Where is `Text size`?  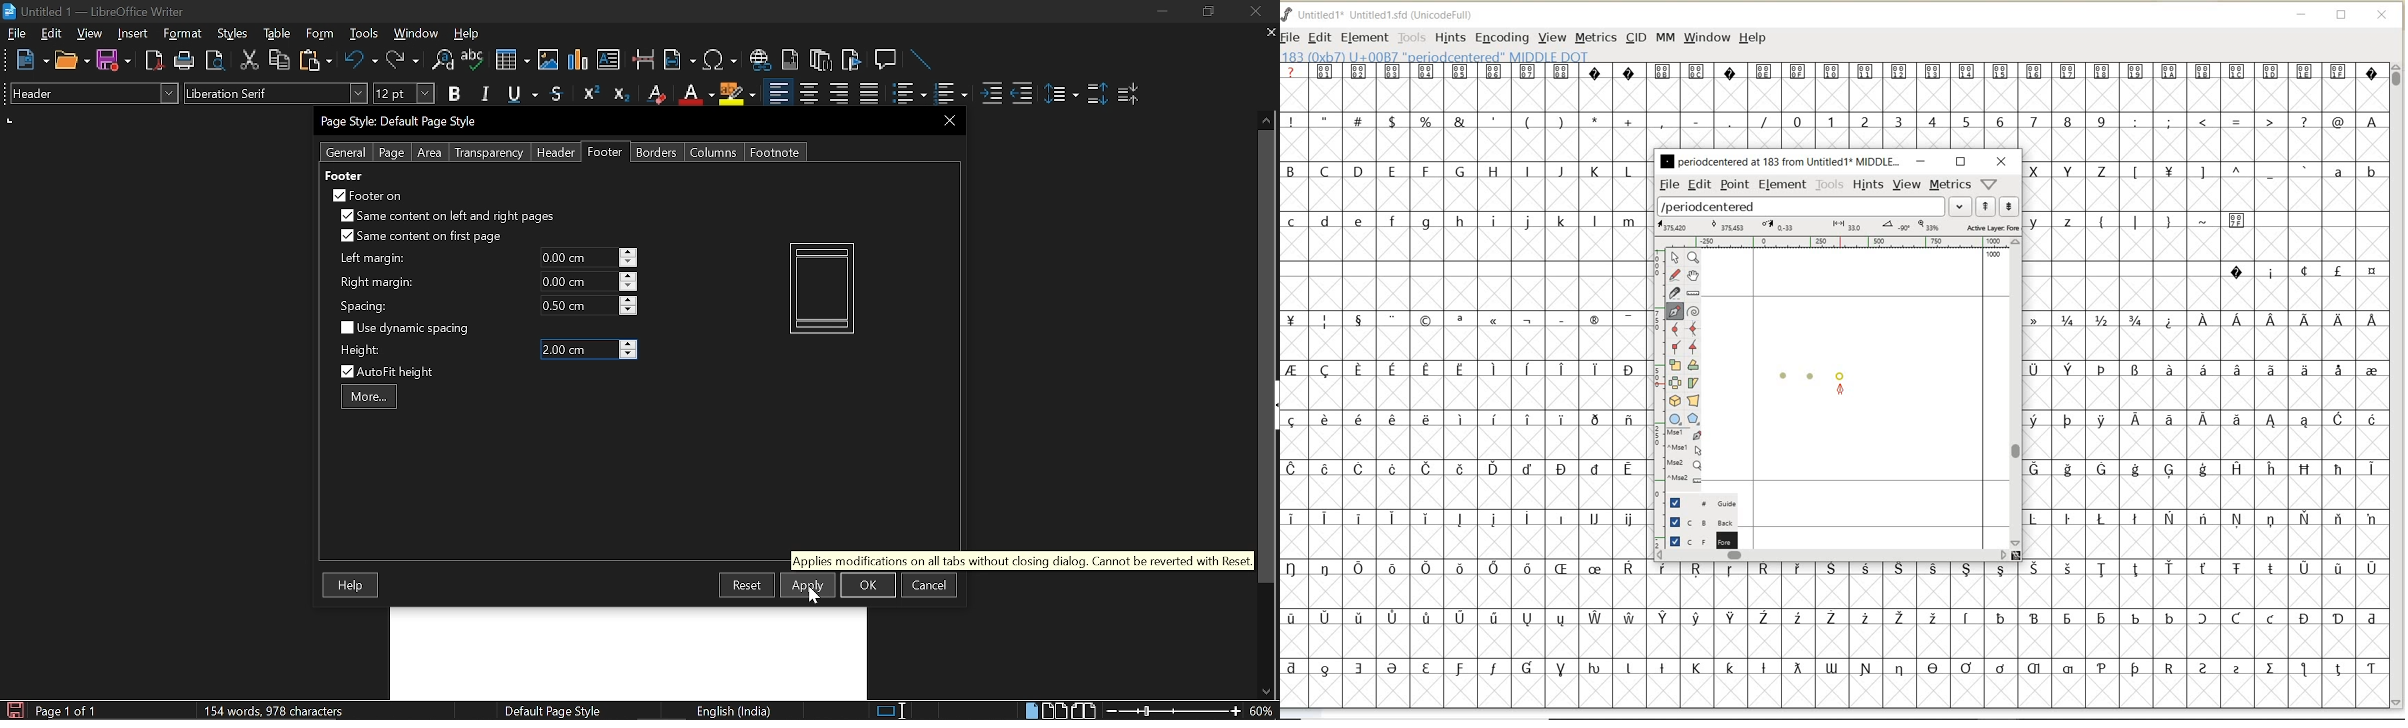 Text size is located at coordinates (403, 93).